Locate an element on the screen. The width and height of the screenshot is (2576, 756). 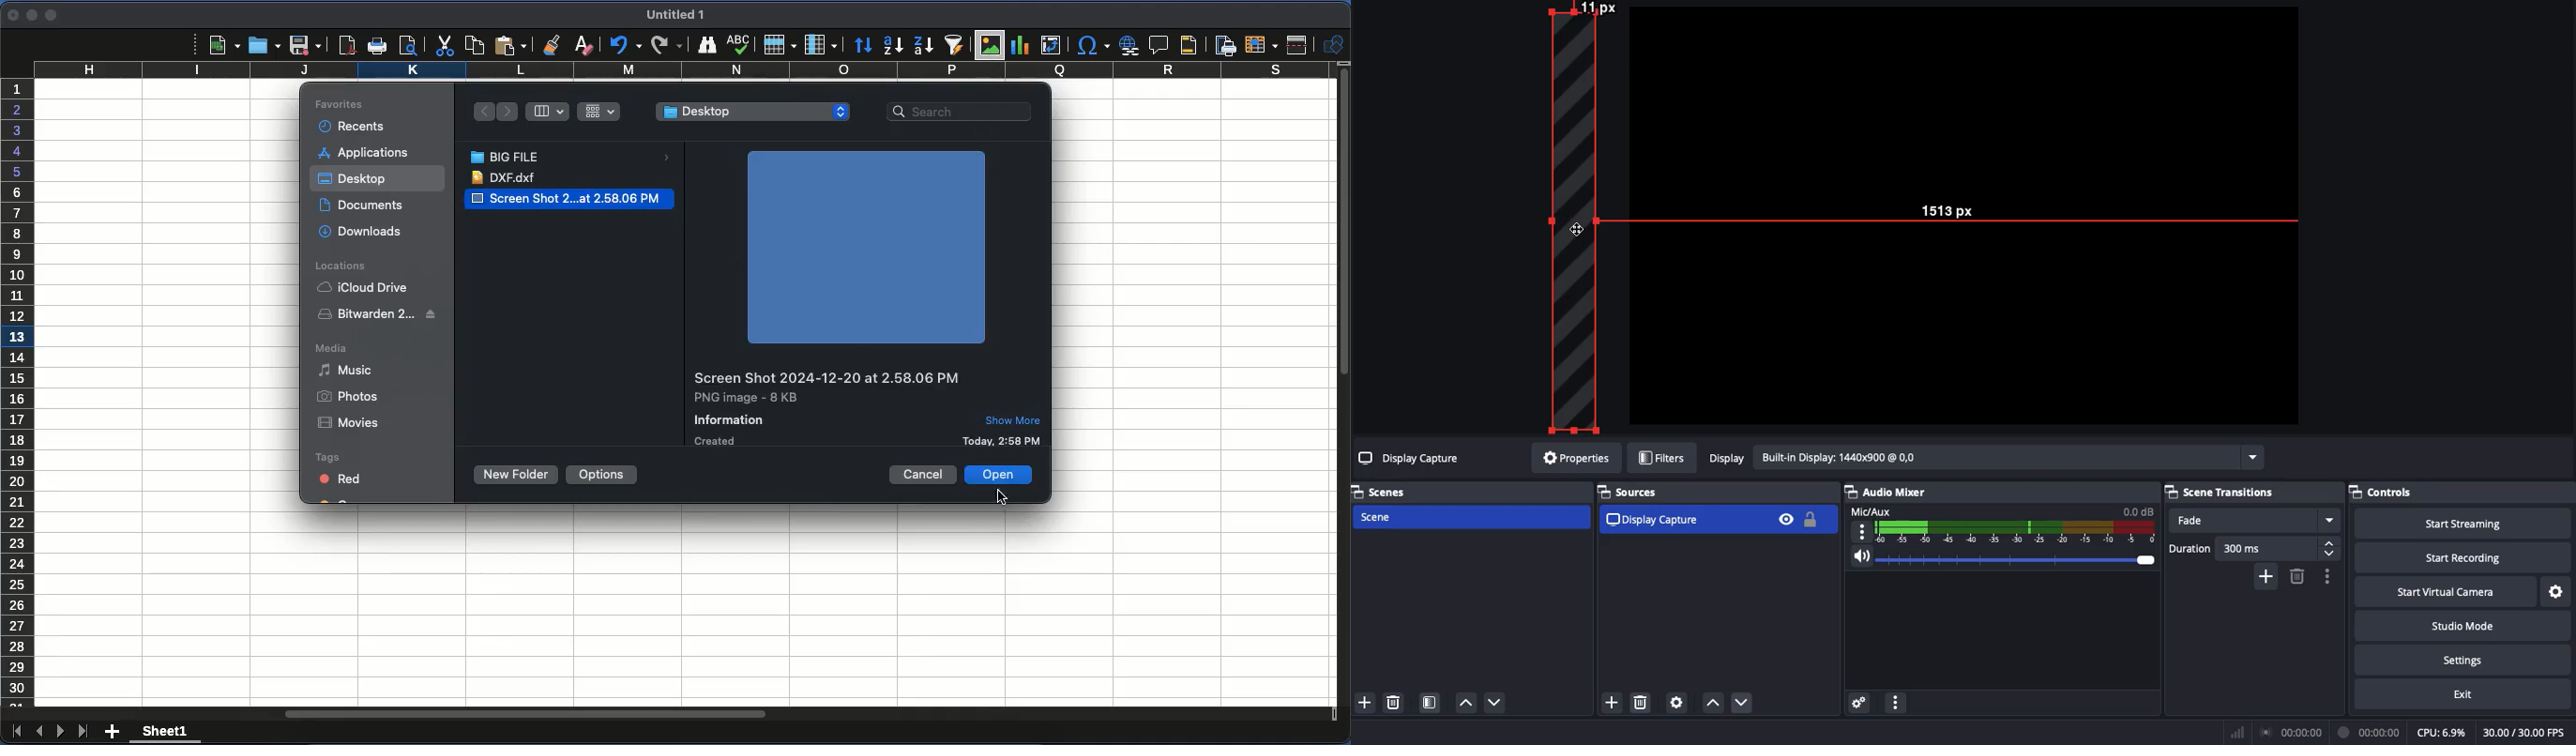
Up is located at coordinates (1712, 704).